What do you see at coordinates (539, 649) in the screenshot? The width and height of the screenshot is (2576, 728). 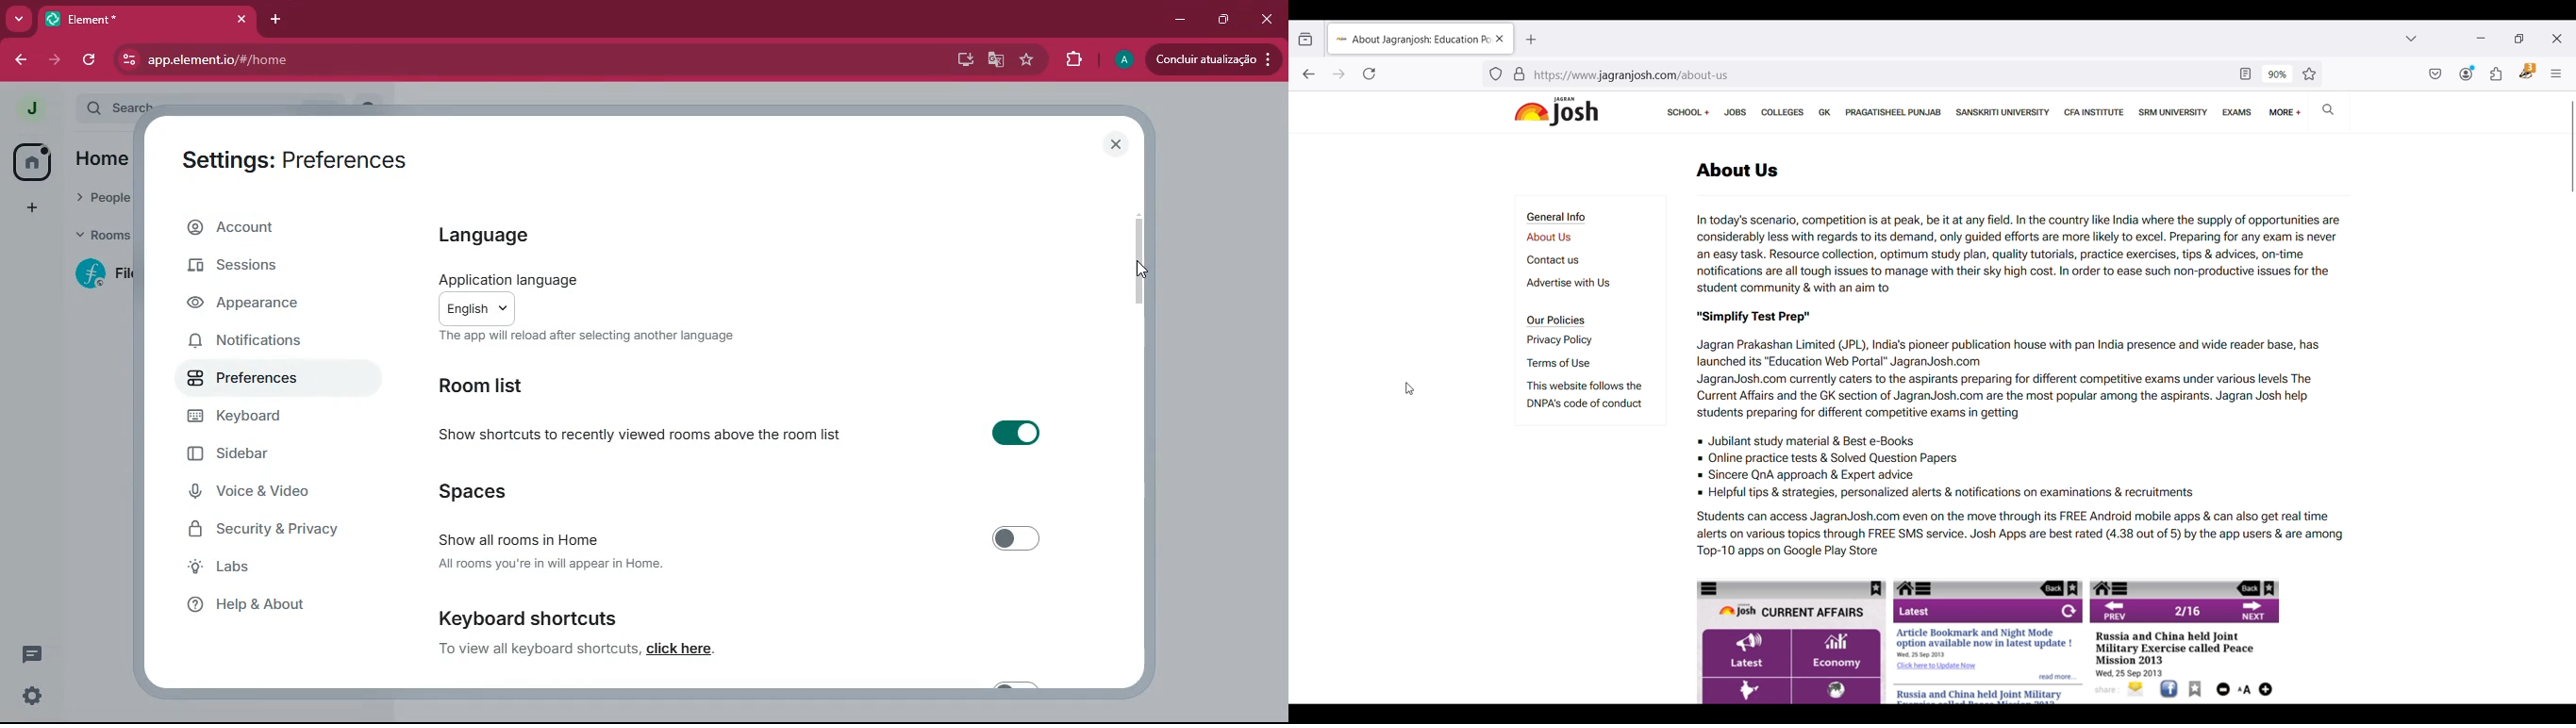 I see `To view all keyboard shortcuts` at bounding box center [539, 649].